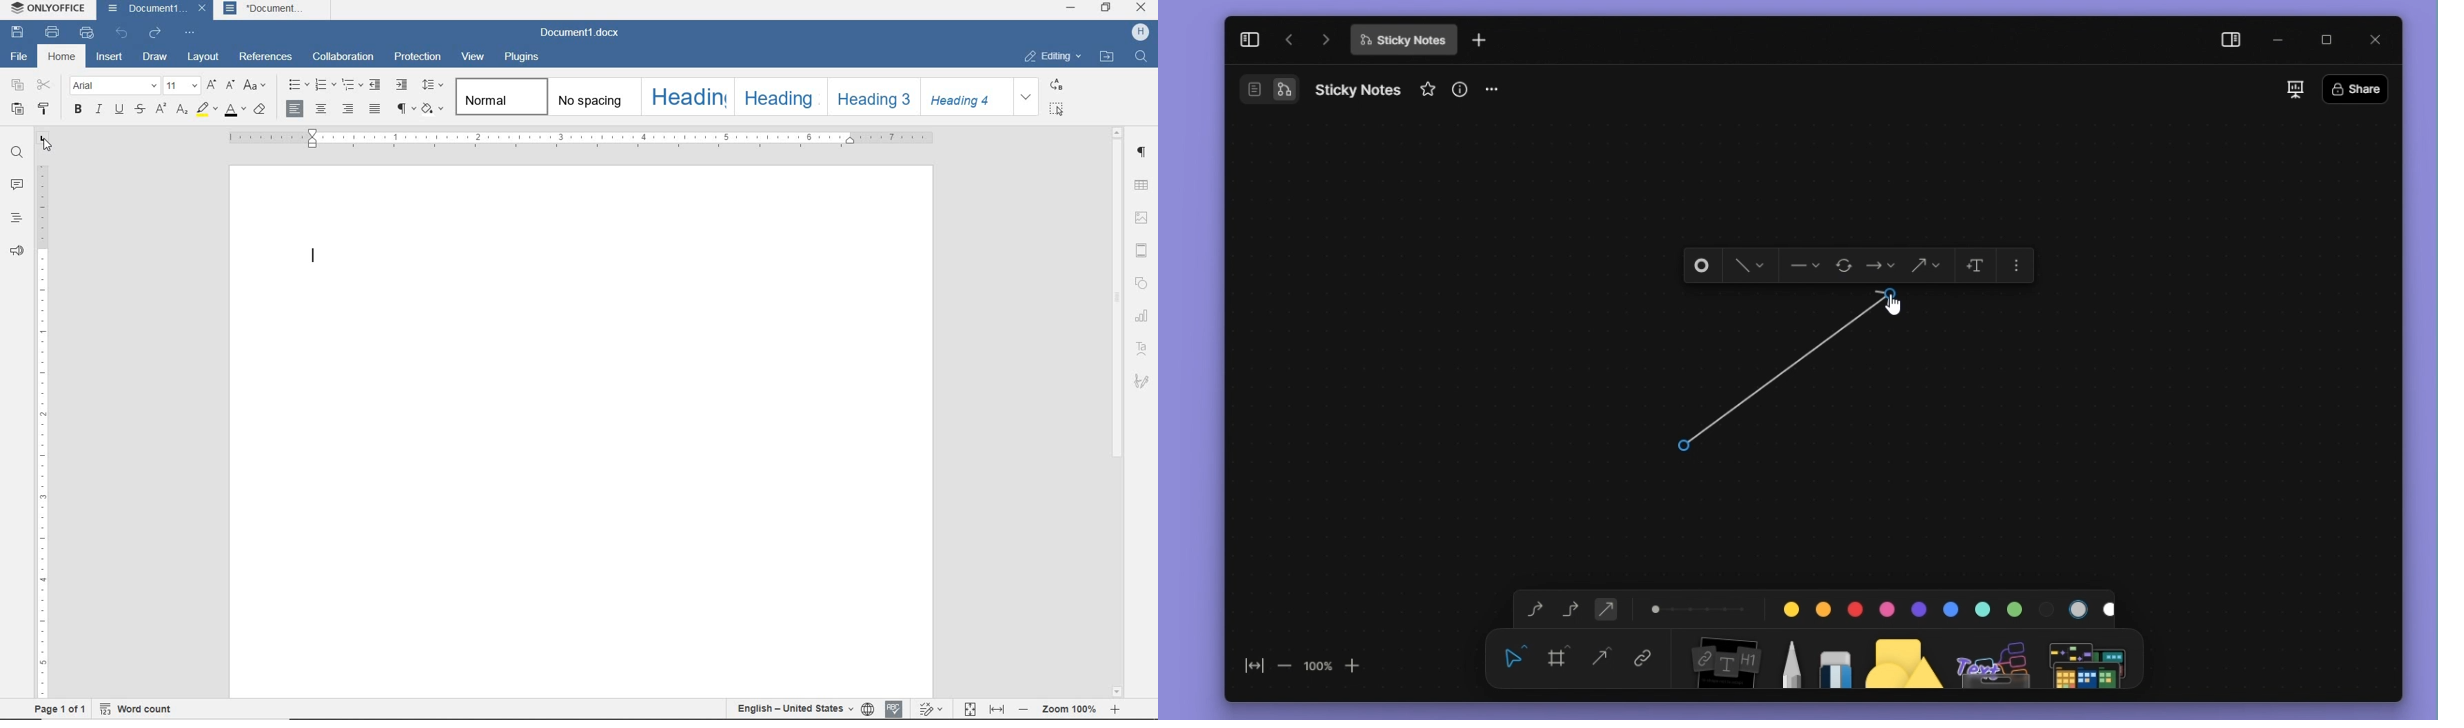 This screenshot has height=728, width=2464. What do you see at coordinates (1699, 607) in the screenshot?
I see `thickness` at bounding box center [1699, 607].